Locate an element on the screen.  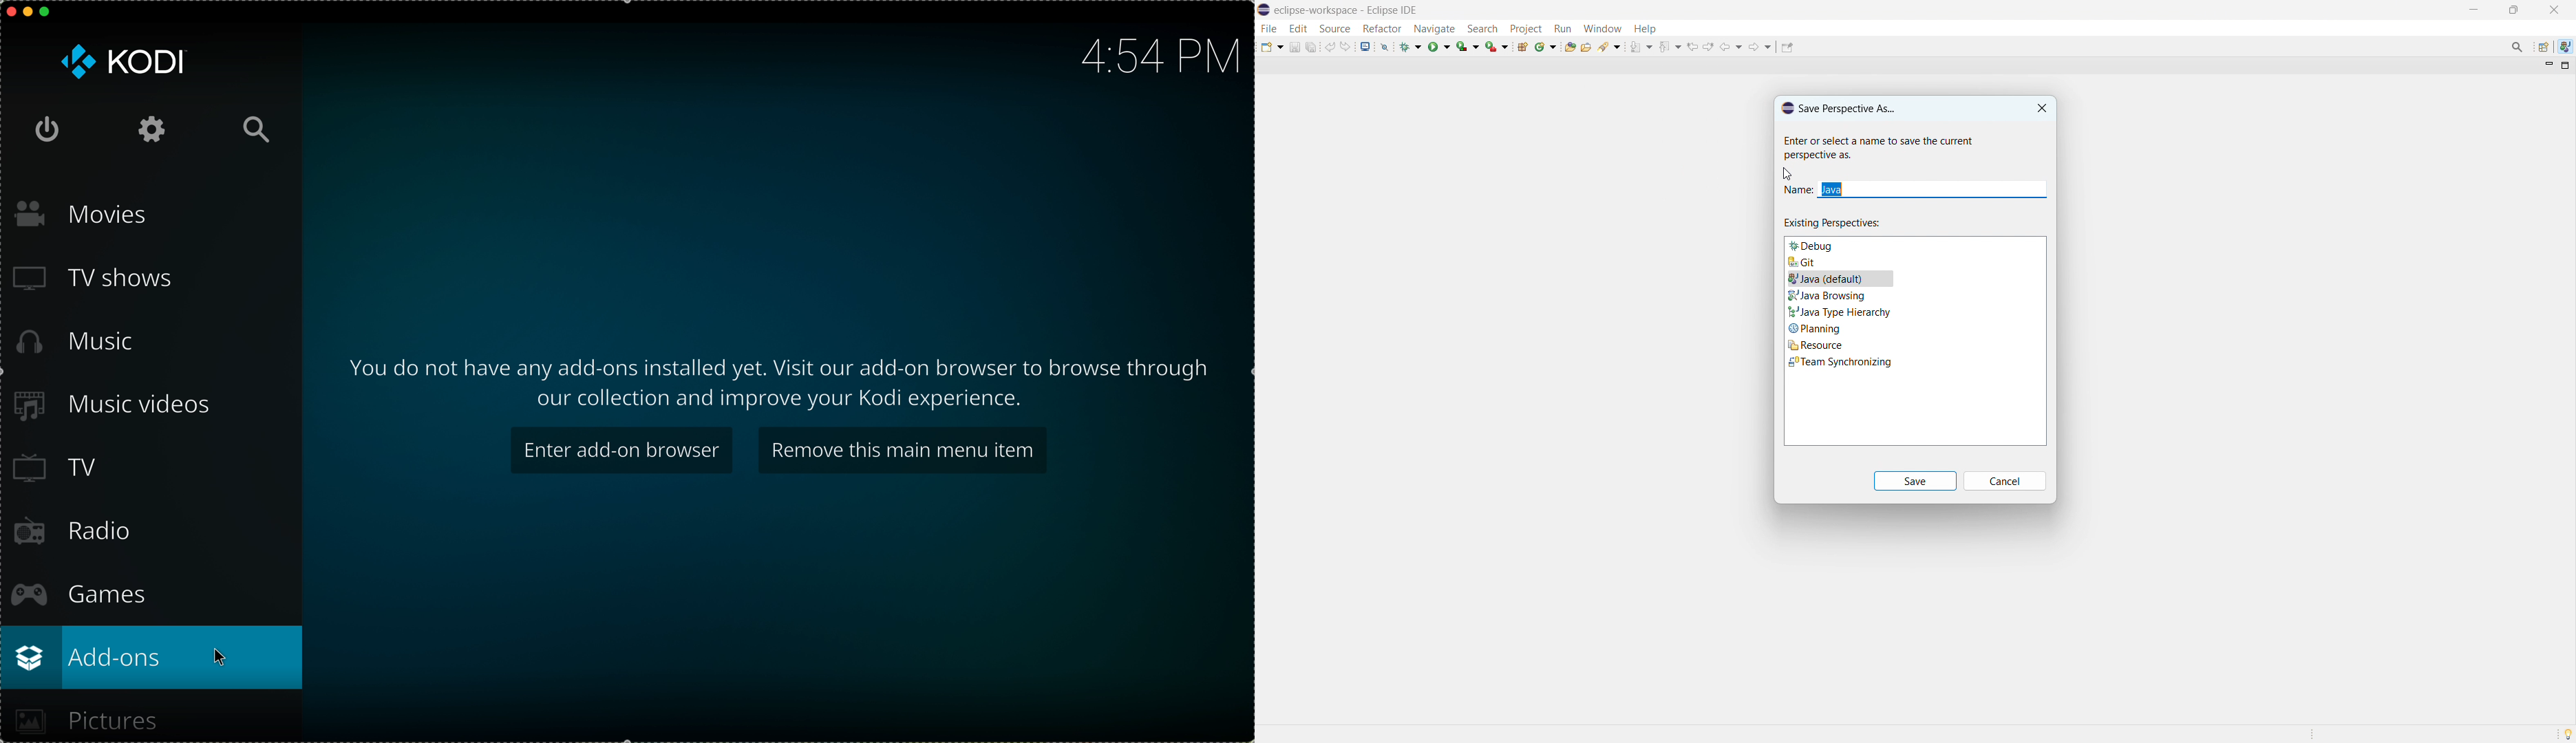
forward is located at coordinates (1760, 46).